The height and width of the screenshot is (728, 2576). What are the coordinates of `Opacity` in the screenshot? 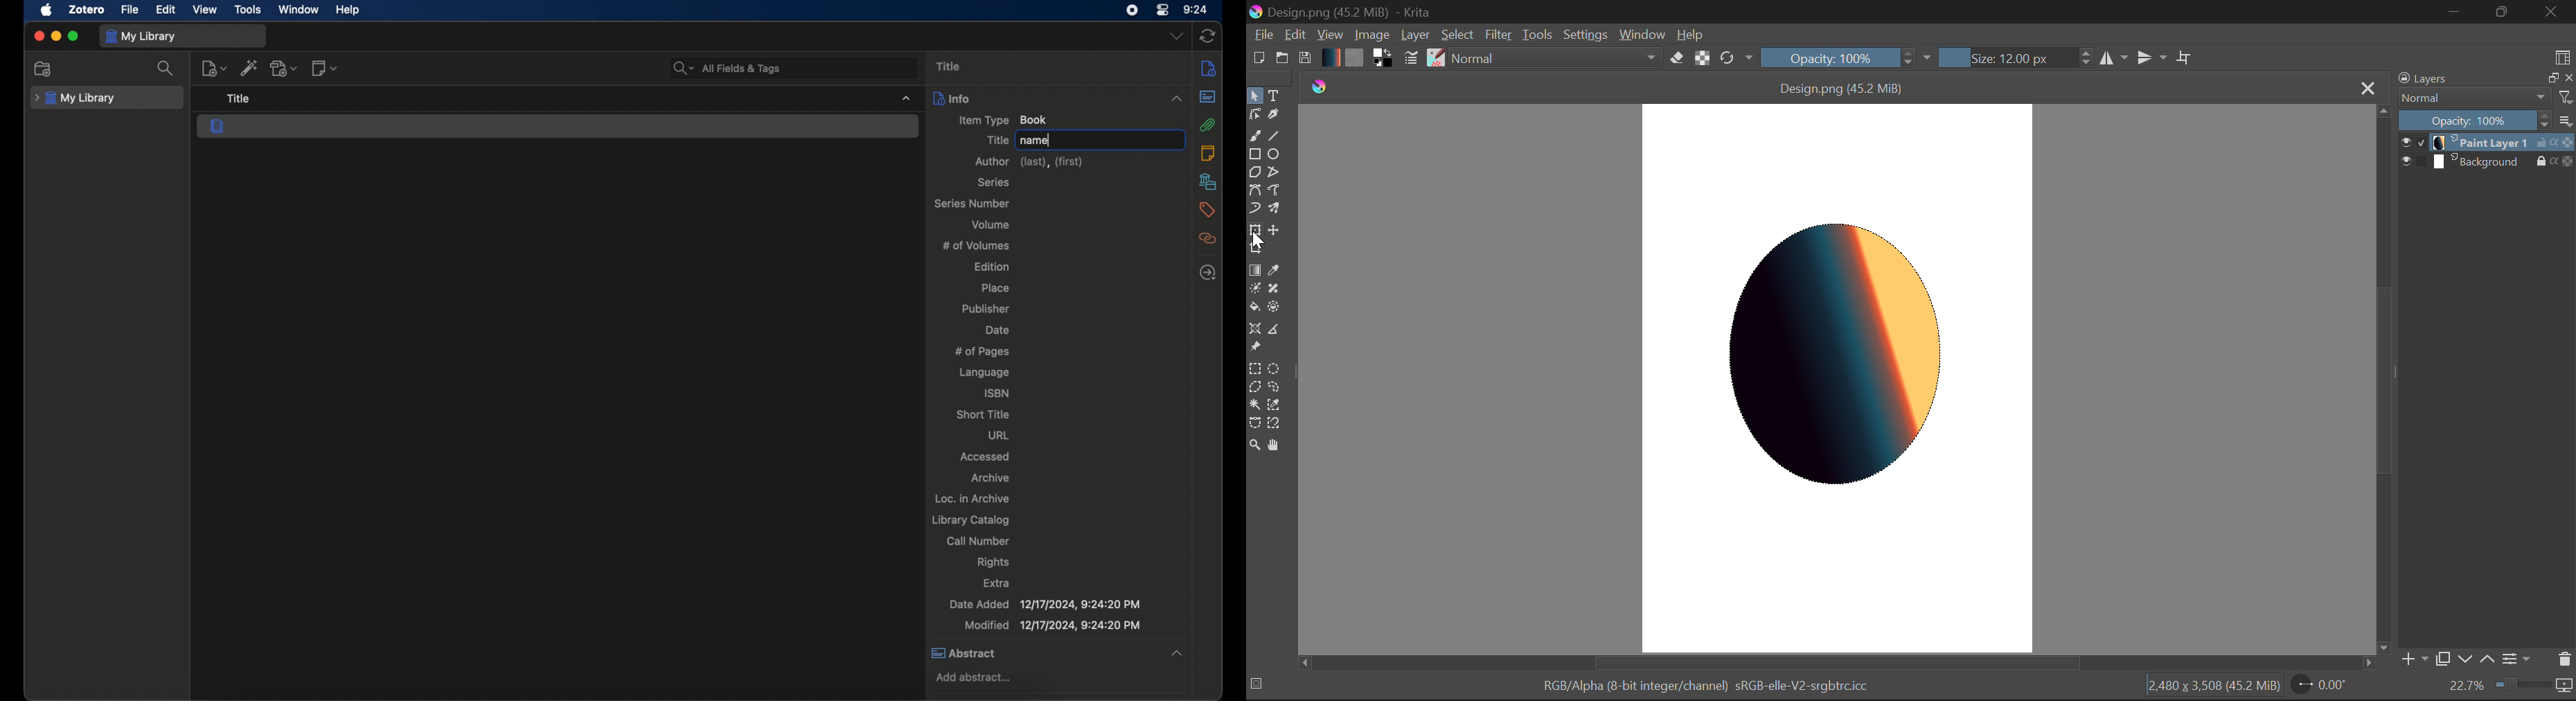 It's located at (2488, 120).